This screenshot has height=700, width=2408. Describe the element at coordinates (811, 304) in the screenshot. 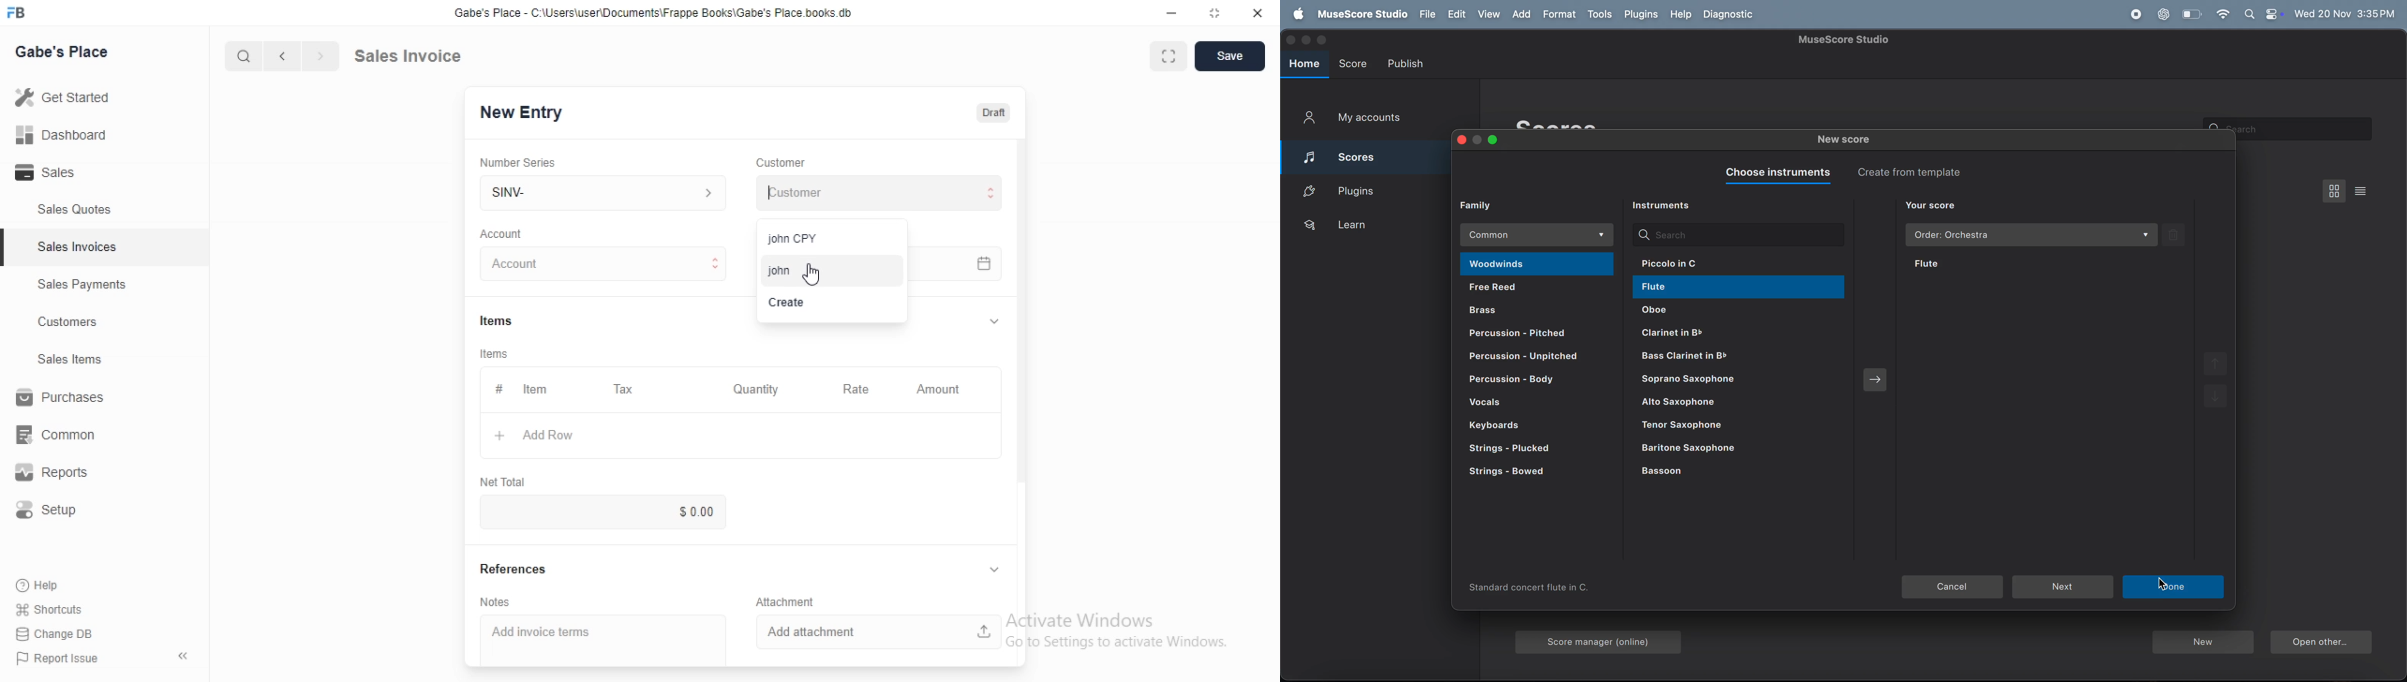

I see `Create` at that location.